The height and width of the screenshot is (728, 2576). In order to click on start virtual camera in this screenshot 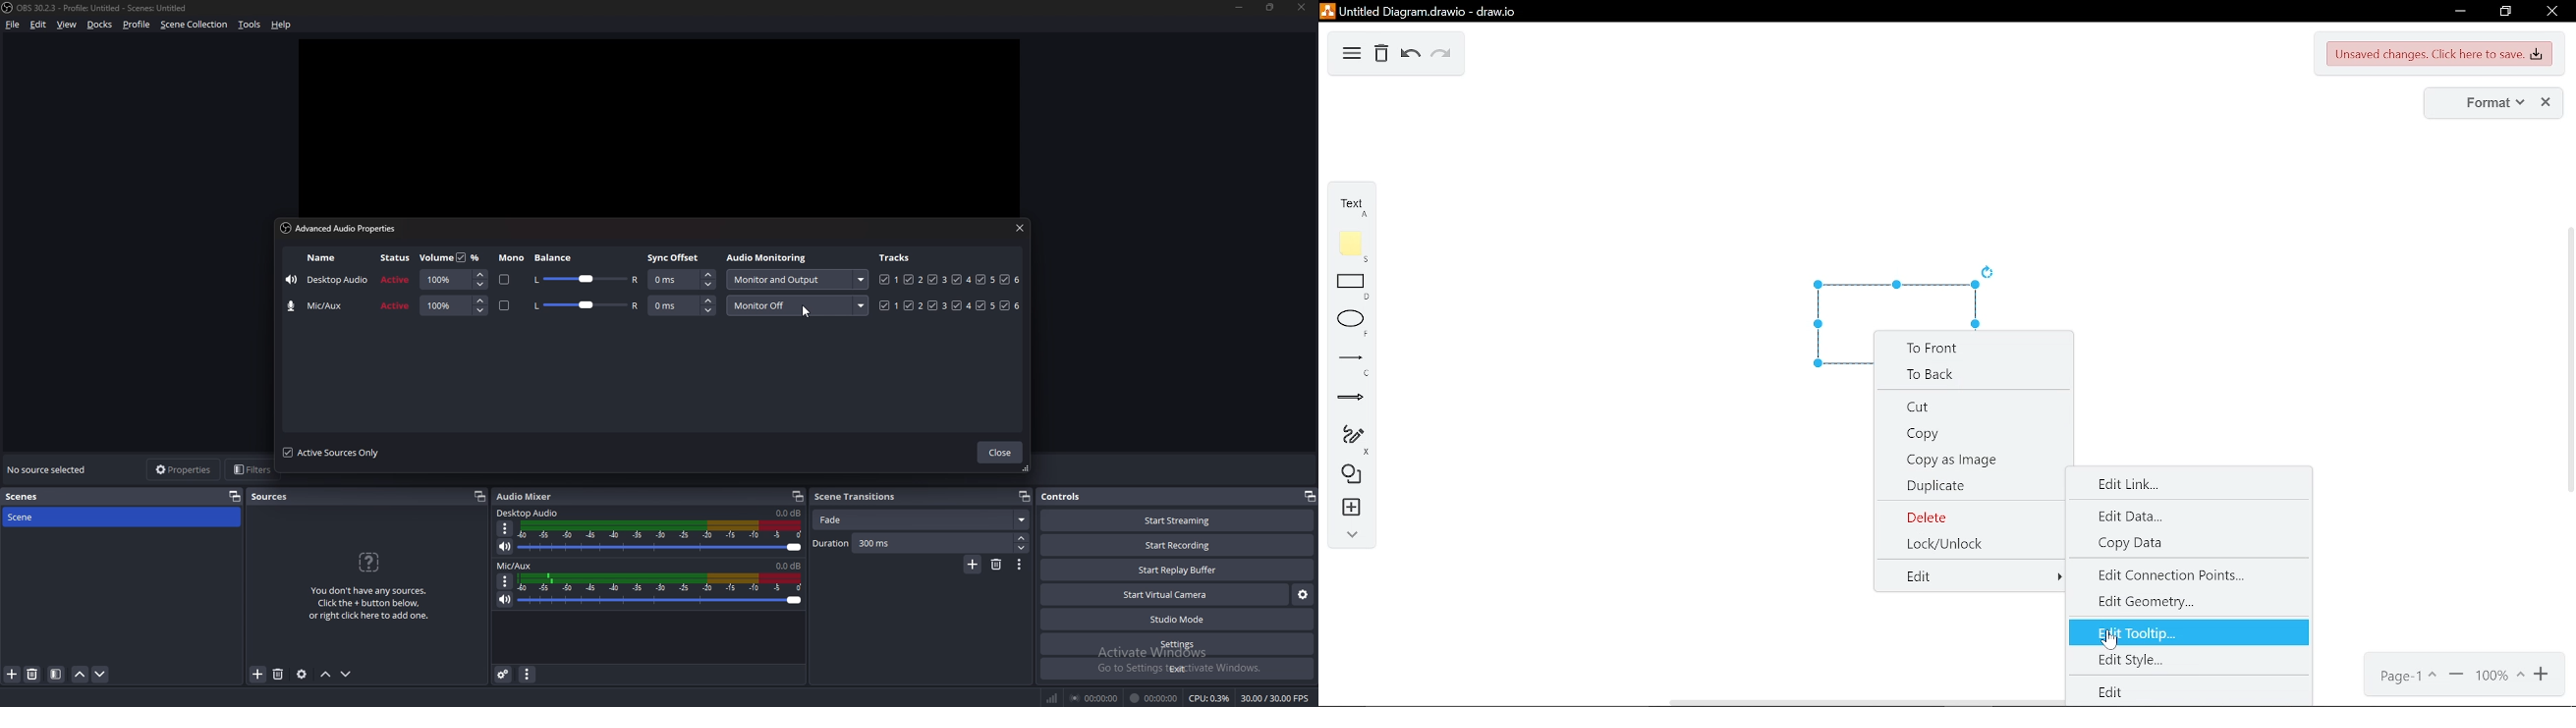, I will do `click(1165, 595)`.